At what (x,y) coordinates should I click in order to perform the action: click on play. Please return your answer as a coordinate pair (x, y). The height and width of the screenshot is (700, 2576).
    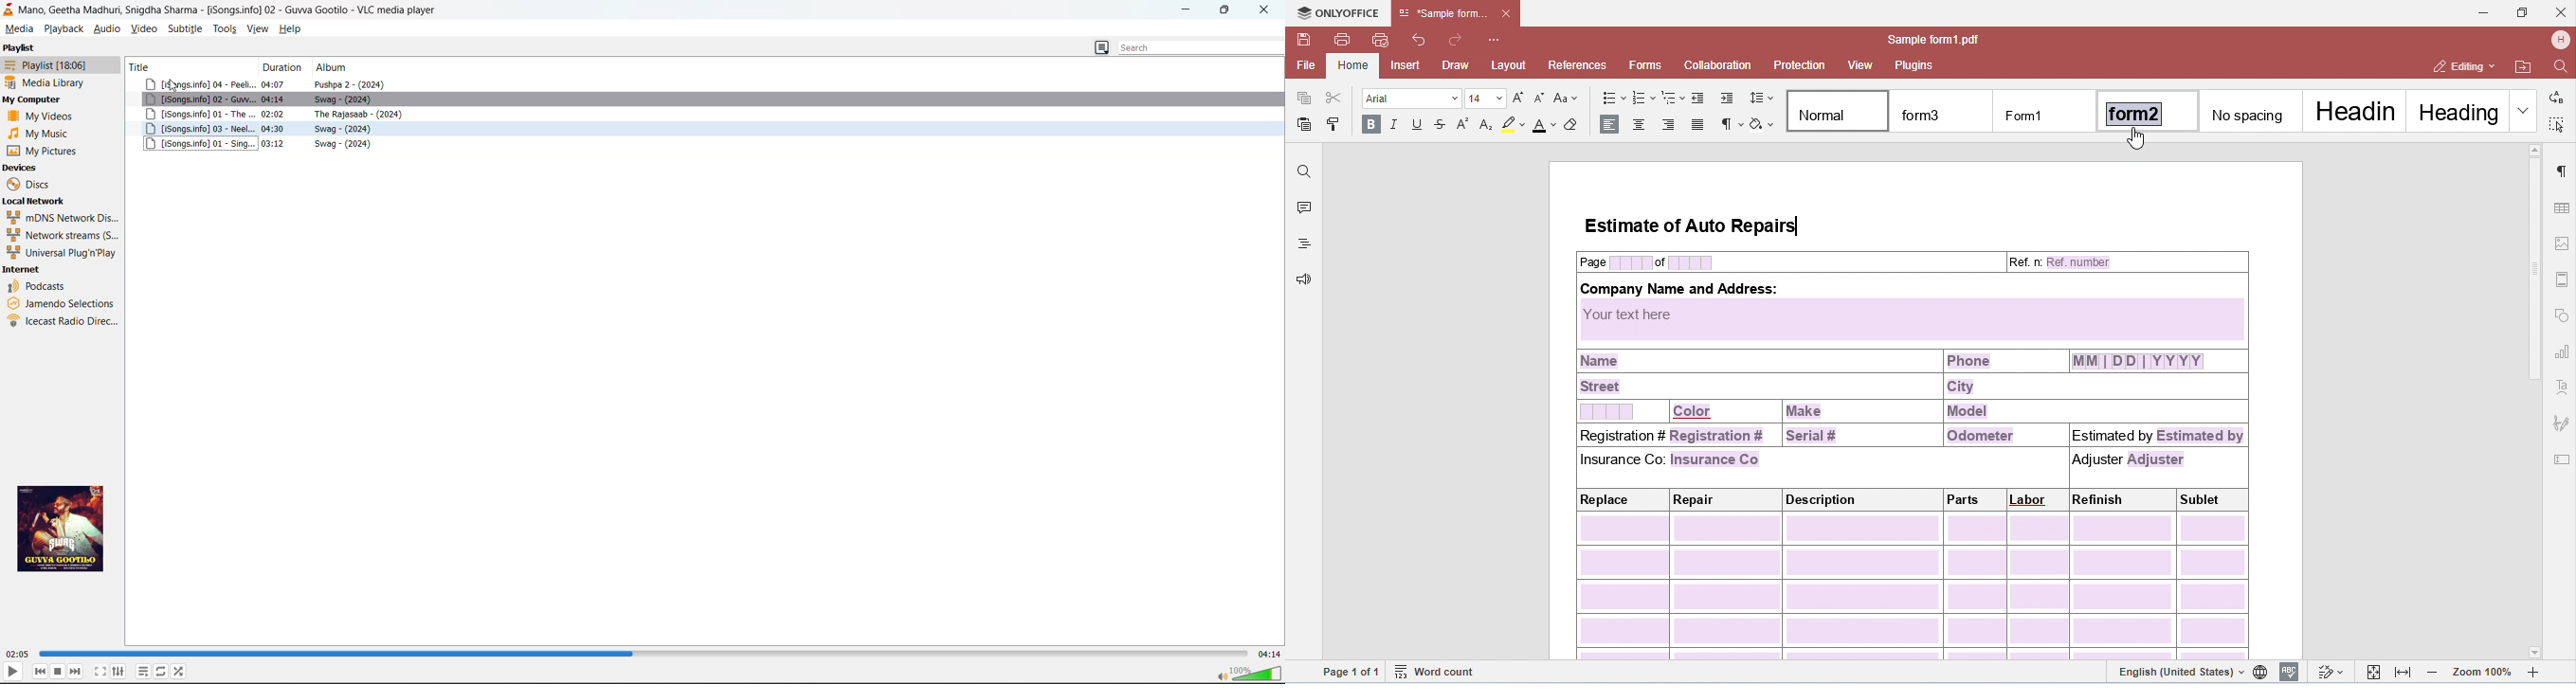
    Looking at the image, I should click on (13, 671).